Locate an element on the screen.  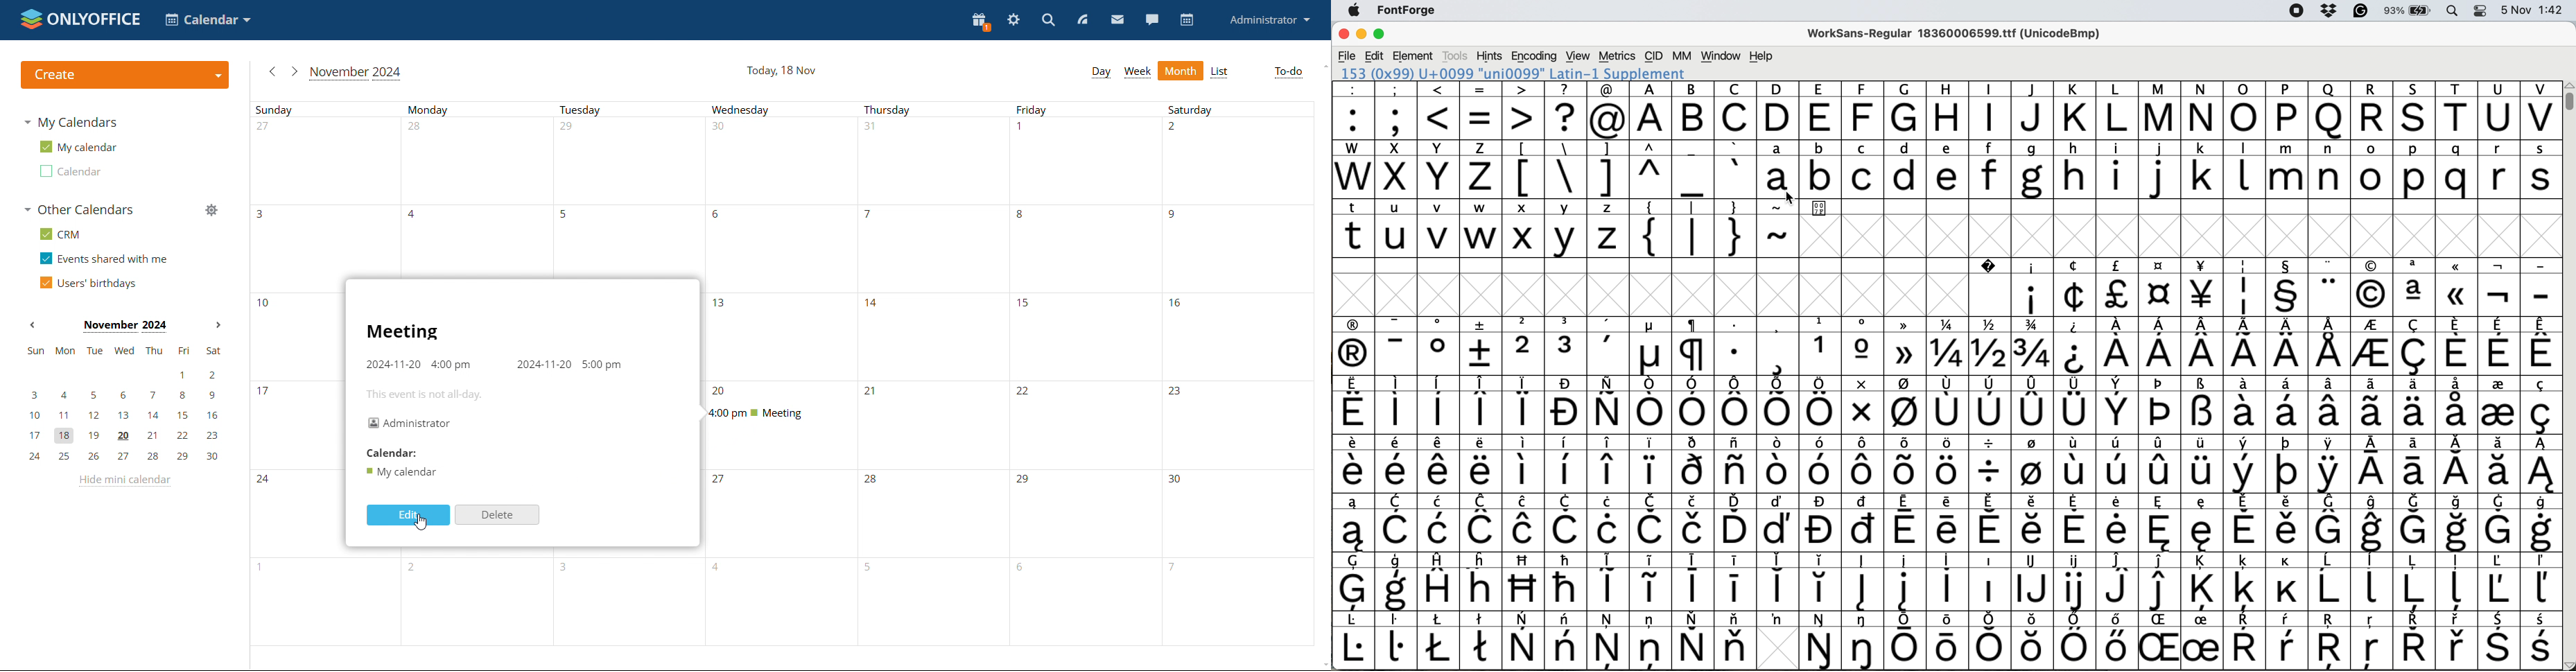
symbol is located at coordinates (2373, 348).